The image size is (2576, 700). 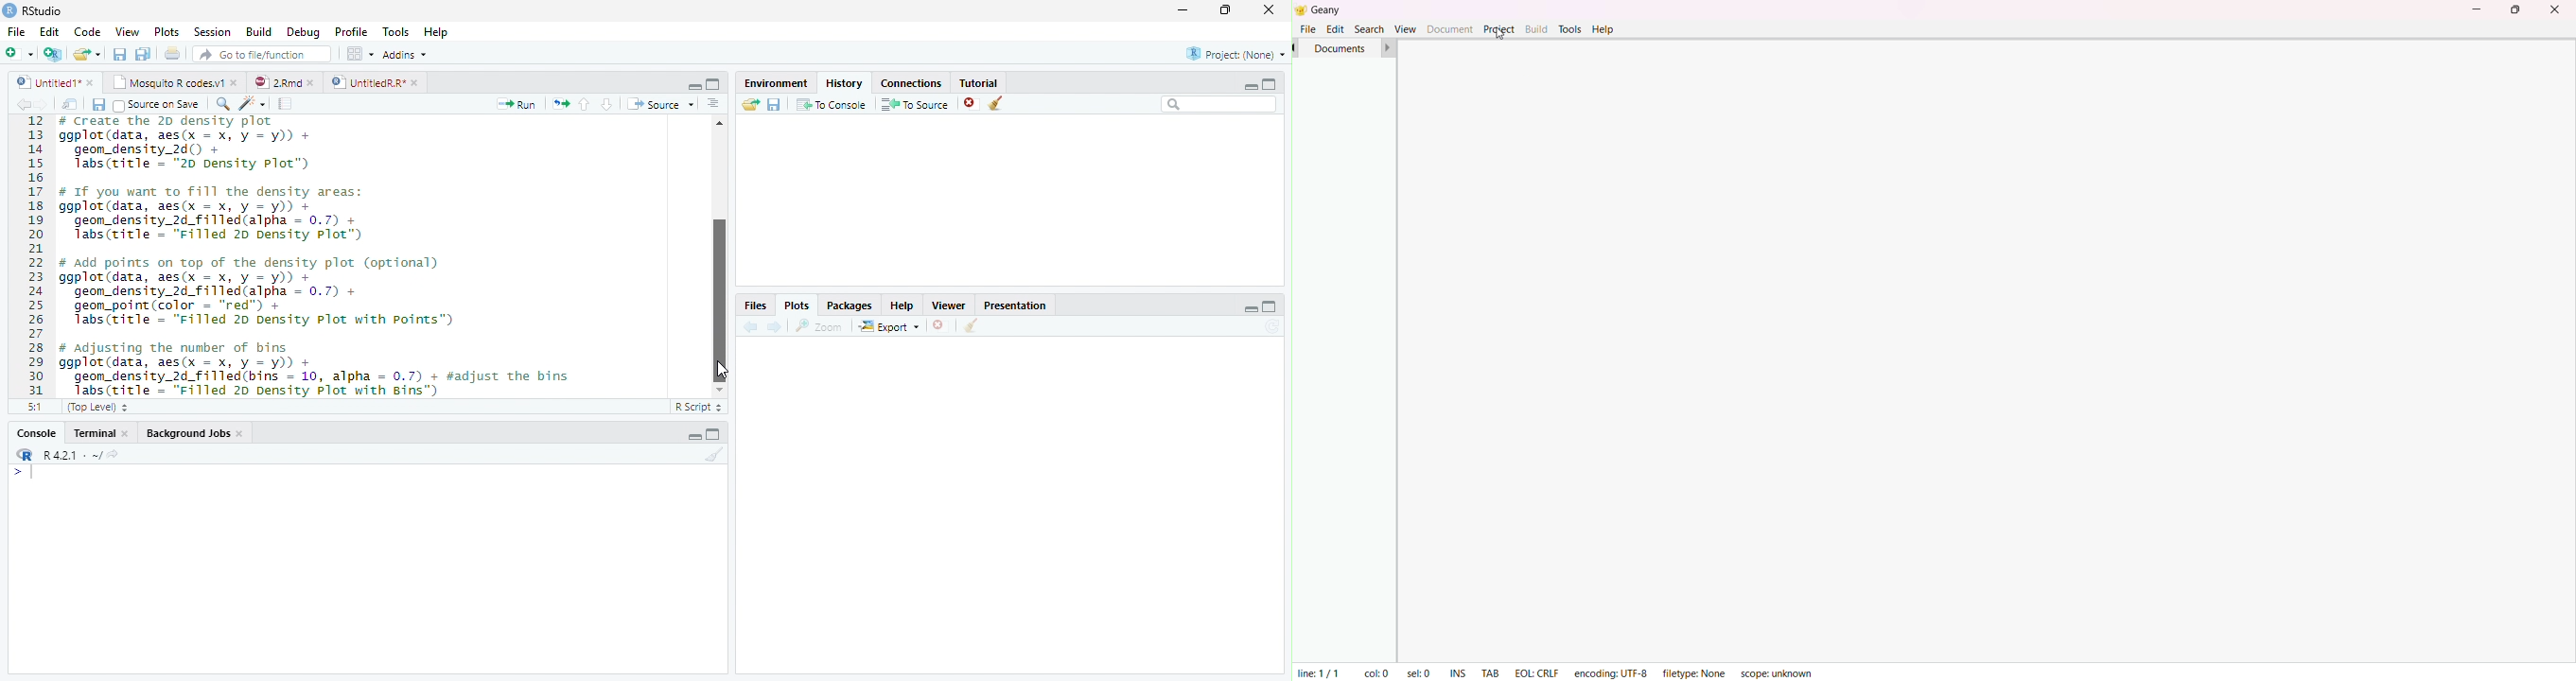 What do you see at coordinates (1248, 86) in the screenshot?
I see `minimize` at bounding box center [1248, 86].